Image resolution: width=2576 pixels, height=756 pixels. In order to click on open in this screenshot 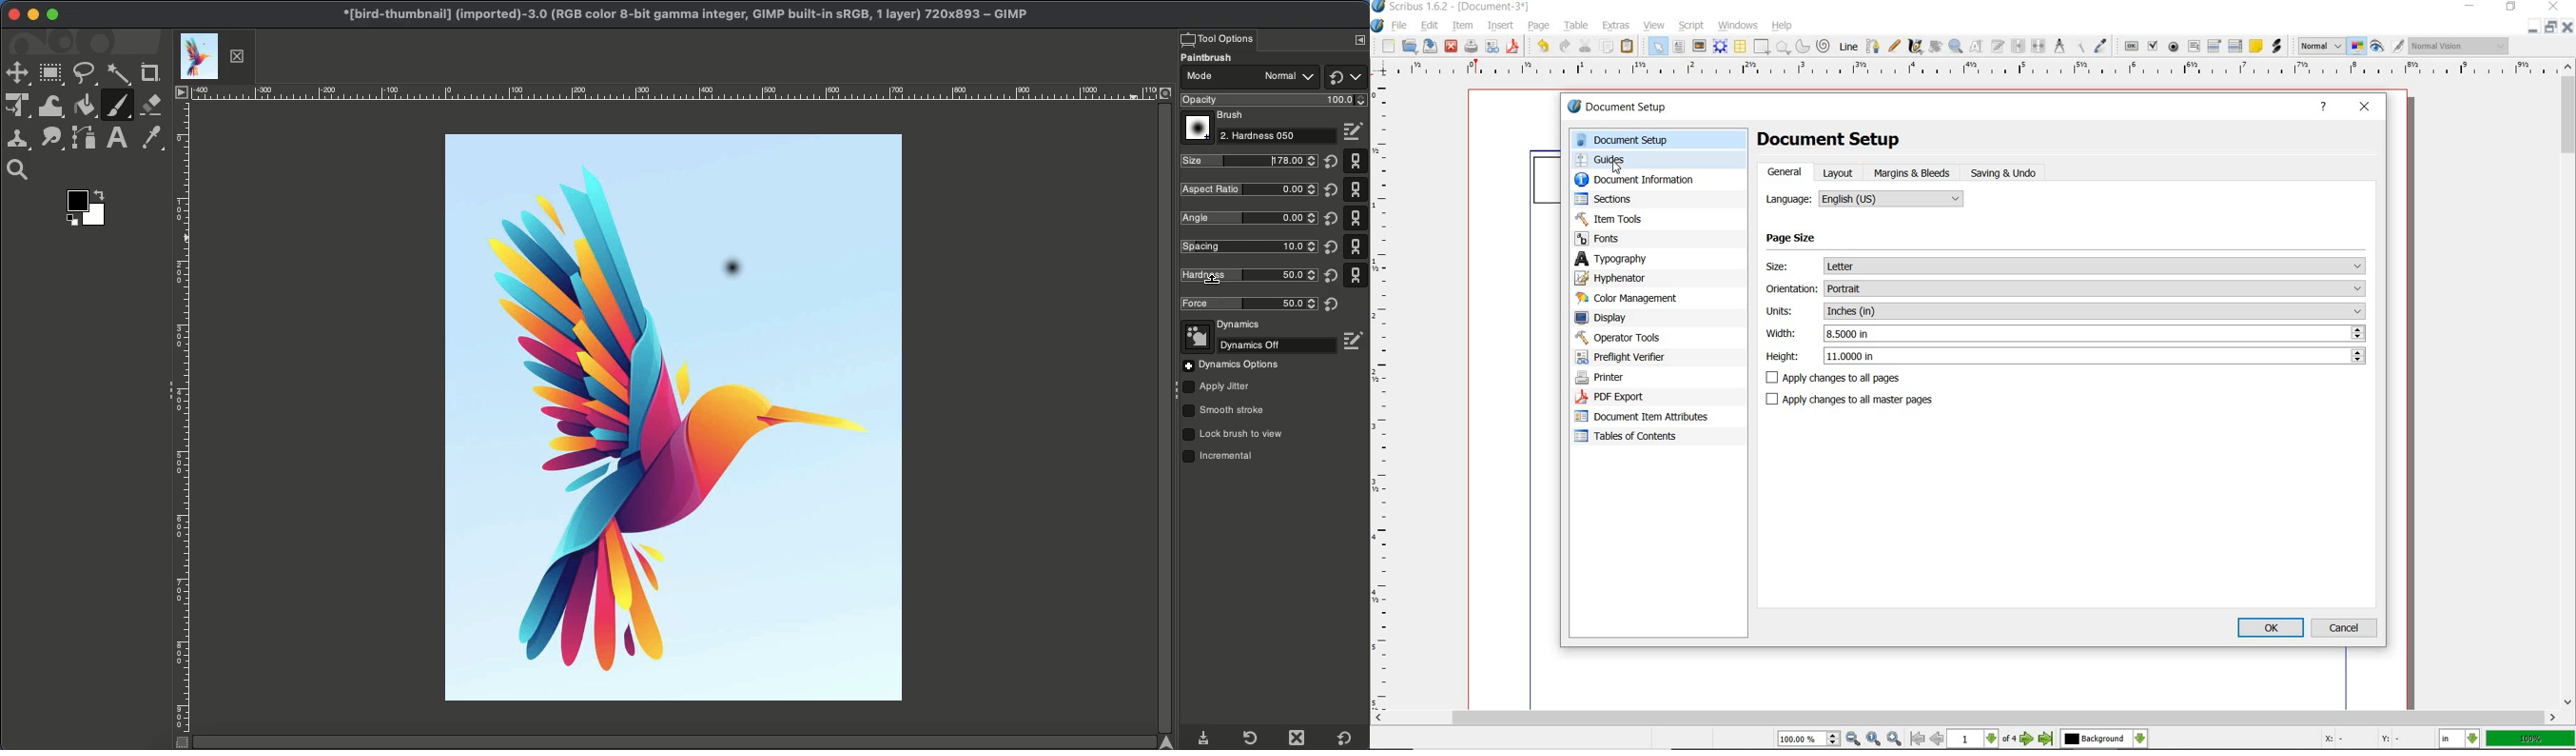, I will do `click(1409, 46)`.